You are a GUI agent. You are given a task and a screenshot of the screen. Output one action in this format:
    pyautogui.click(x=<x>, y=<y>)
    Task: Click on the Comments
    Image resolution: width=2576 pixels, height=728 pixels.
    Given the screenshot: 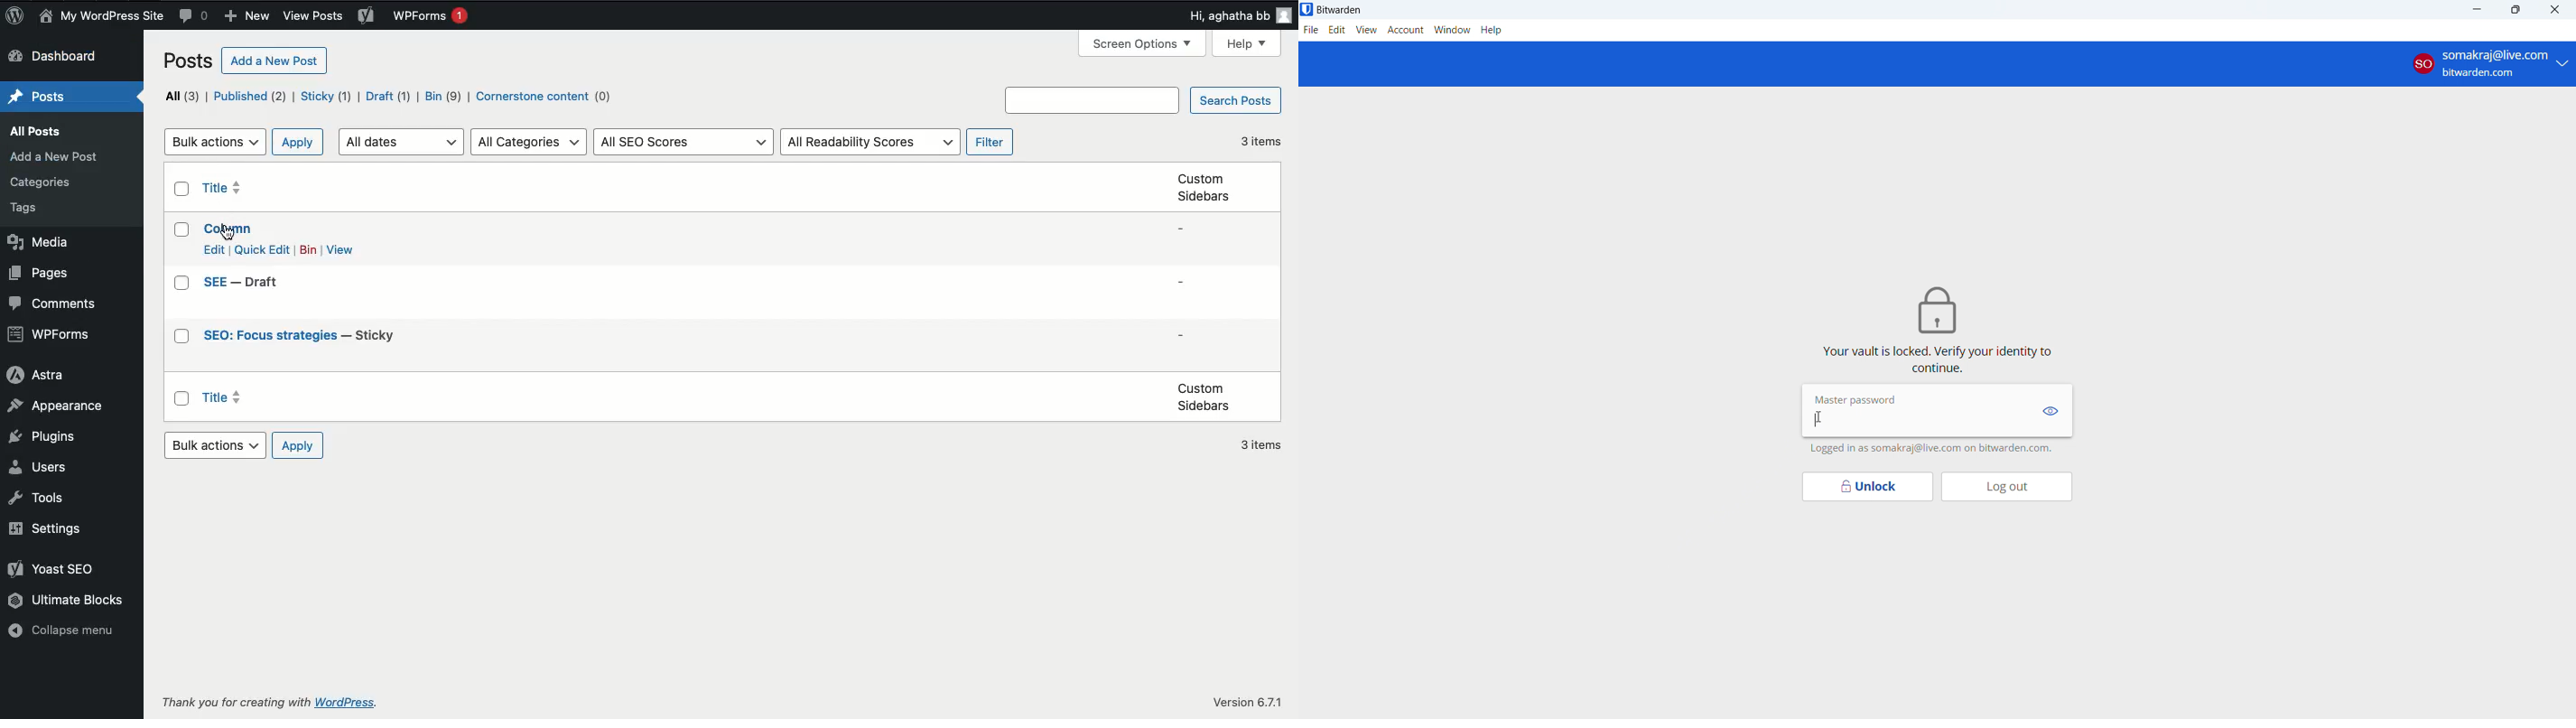 What is the action you would take?
    pyautogui.click(x=196, y=14)
    